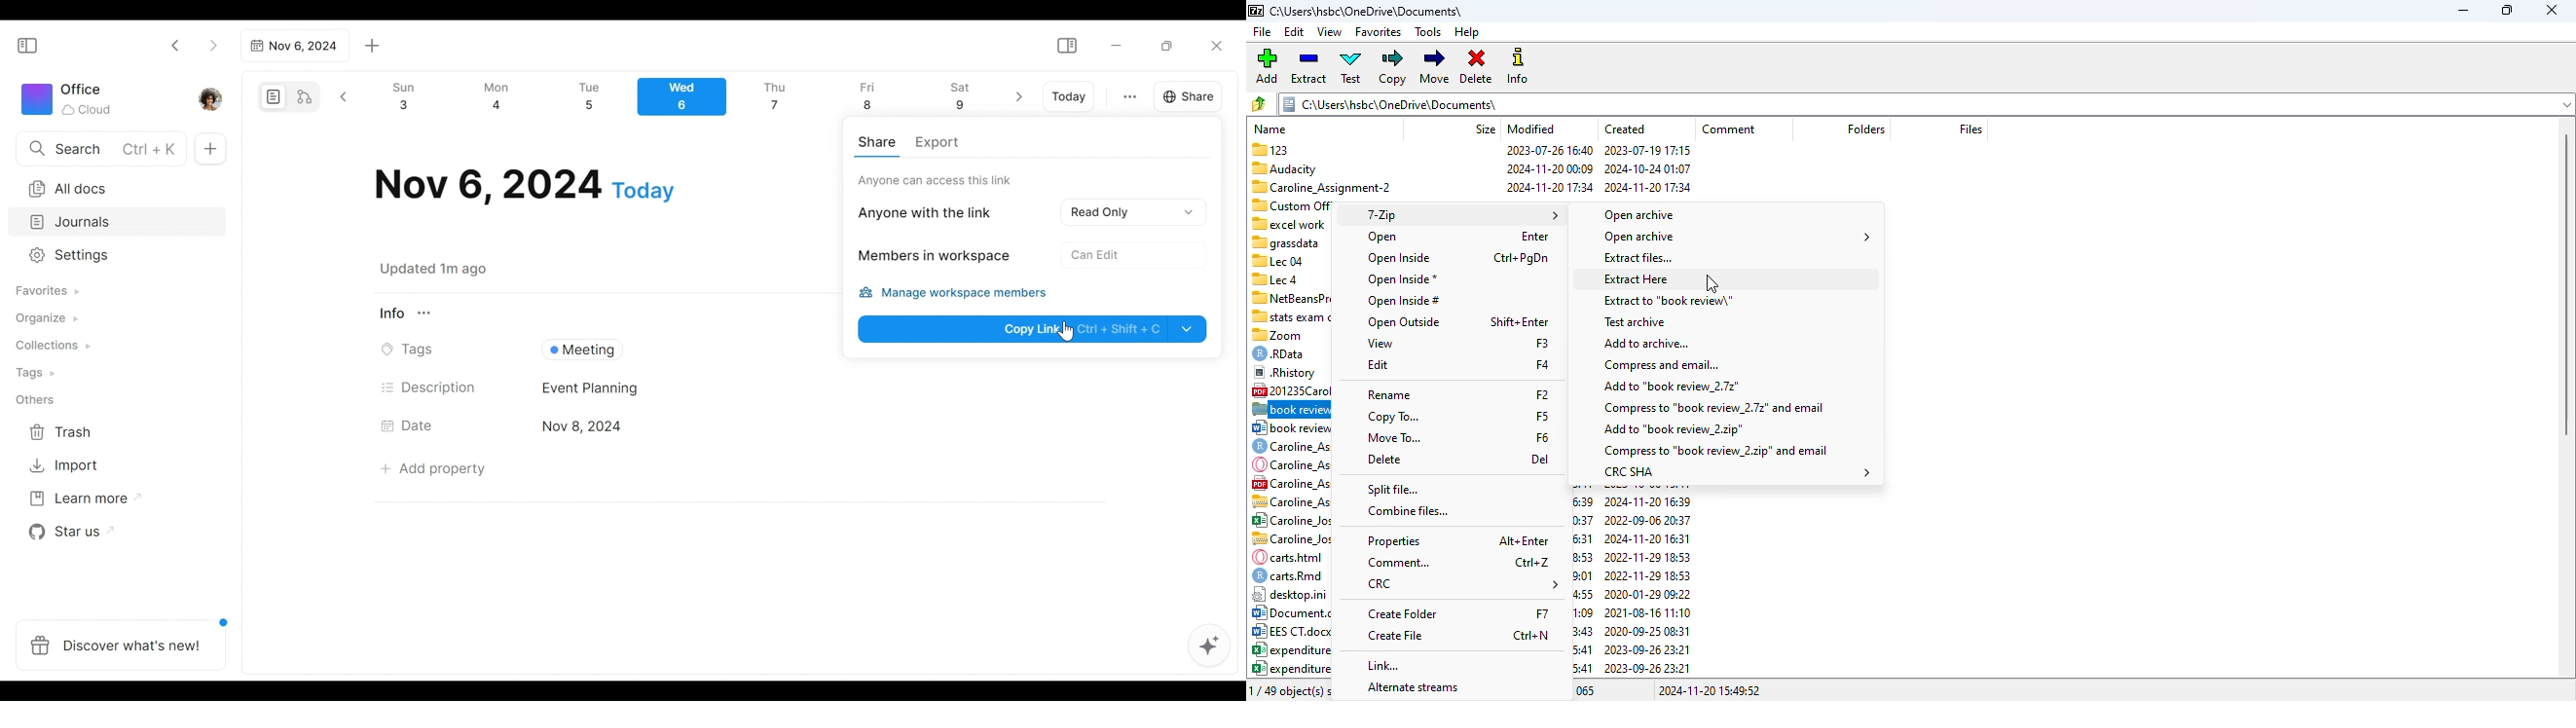 This screenshot has height=728, width=2576. Describe the element at coordinates (1639, 215) in the screenshot. I see `open archive` at that location.